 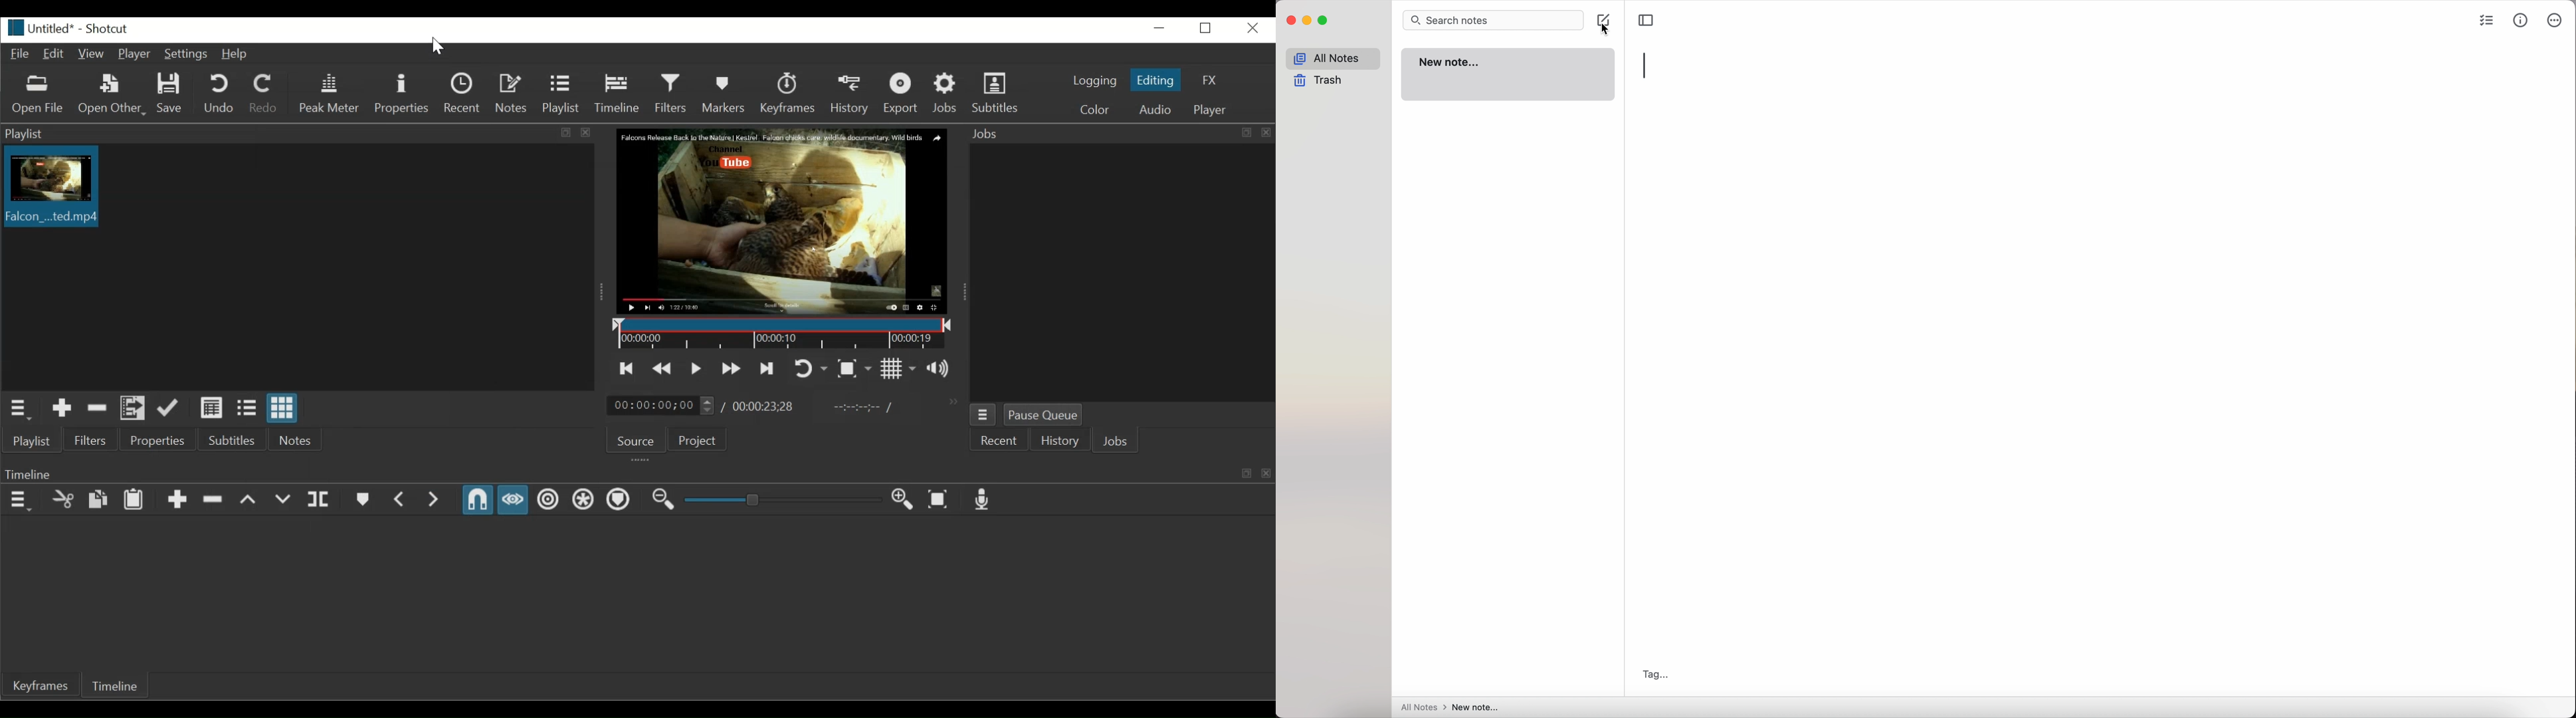 What do you see at coordinates (1155, 80) in the screenshot?
I see `Editing` at bounding box center [1155, 80].